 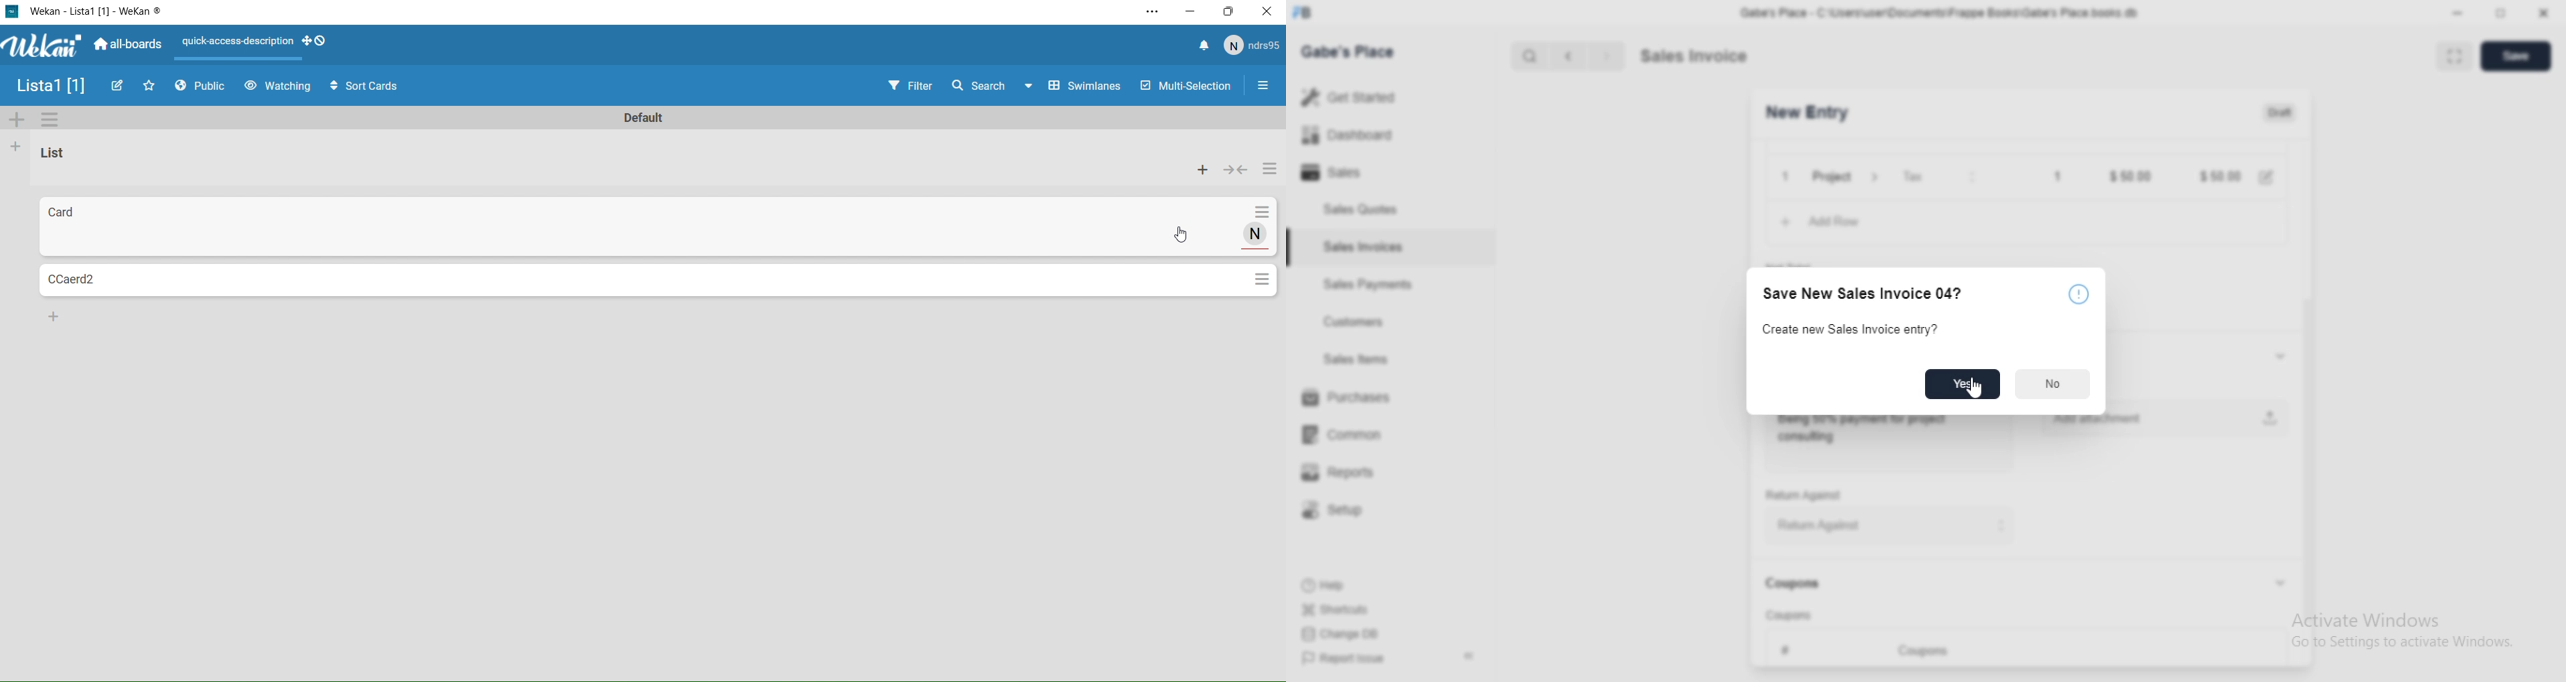 I want to click on Notifications, so click(x=1204, y=47).